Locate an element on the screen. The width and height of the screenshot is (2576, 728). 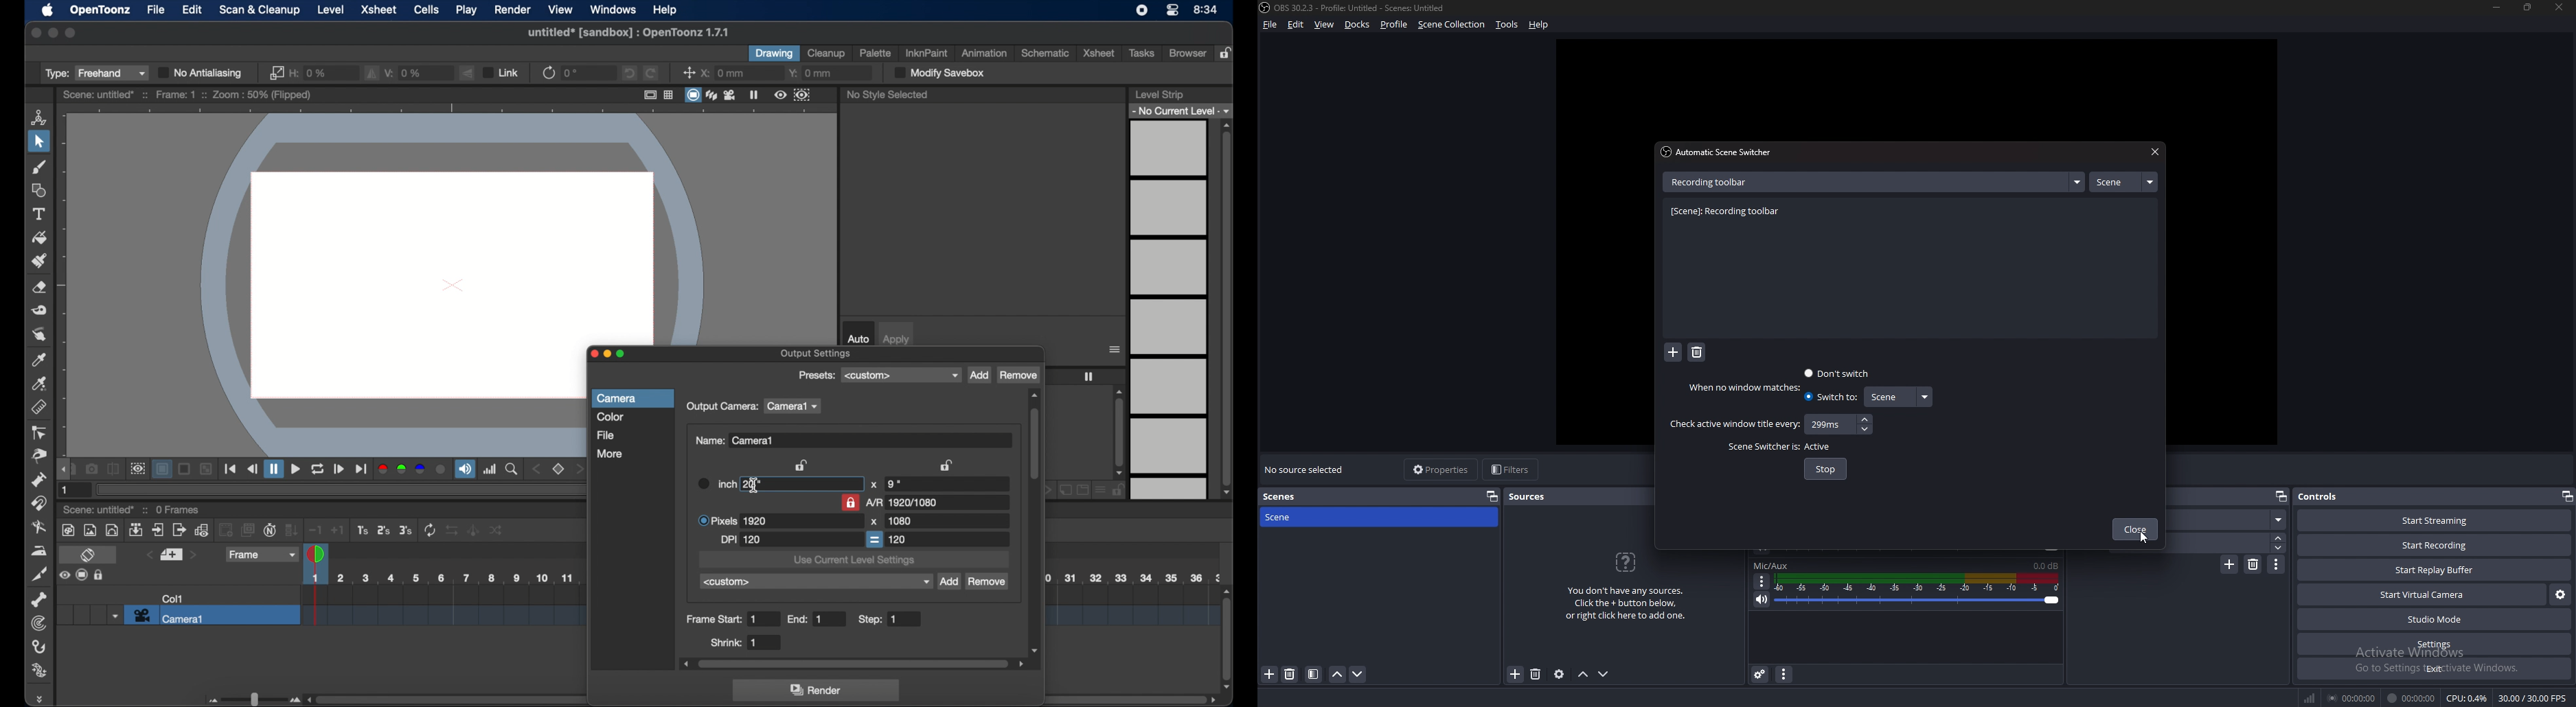
time is located at coordinates (1206, 10).